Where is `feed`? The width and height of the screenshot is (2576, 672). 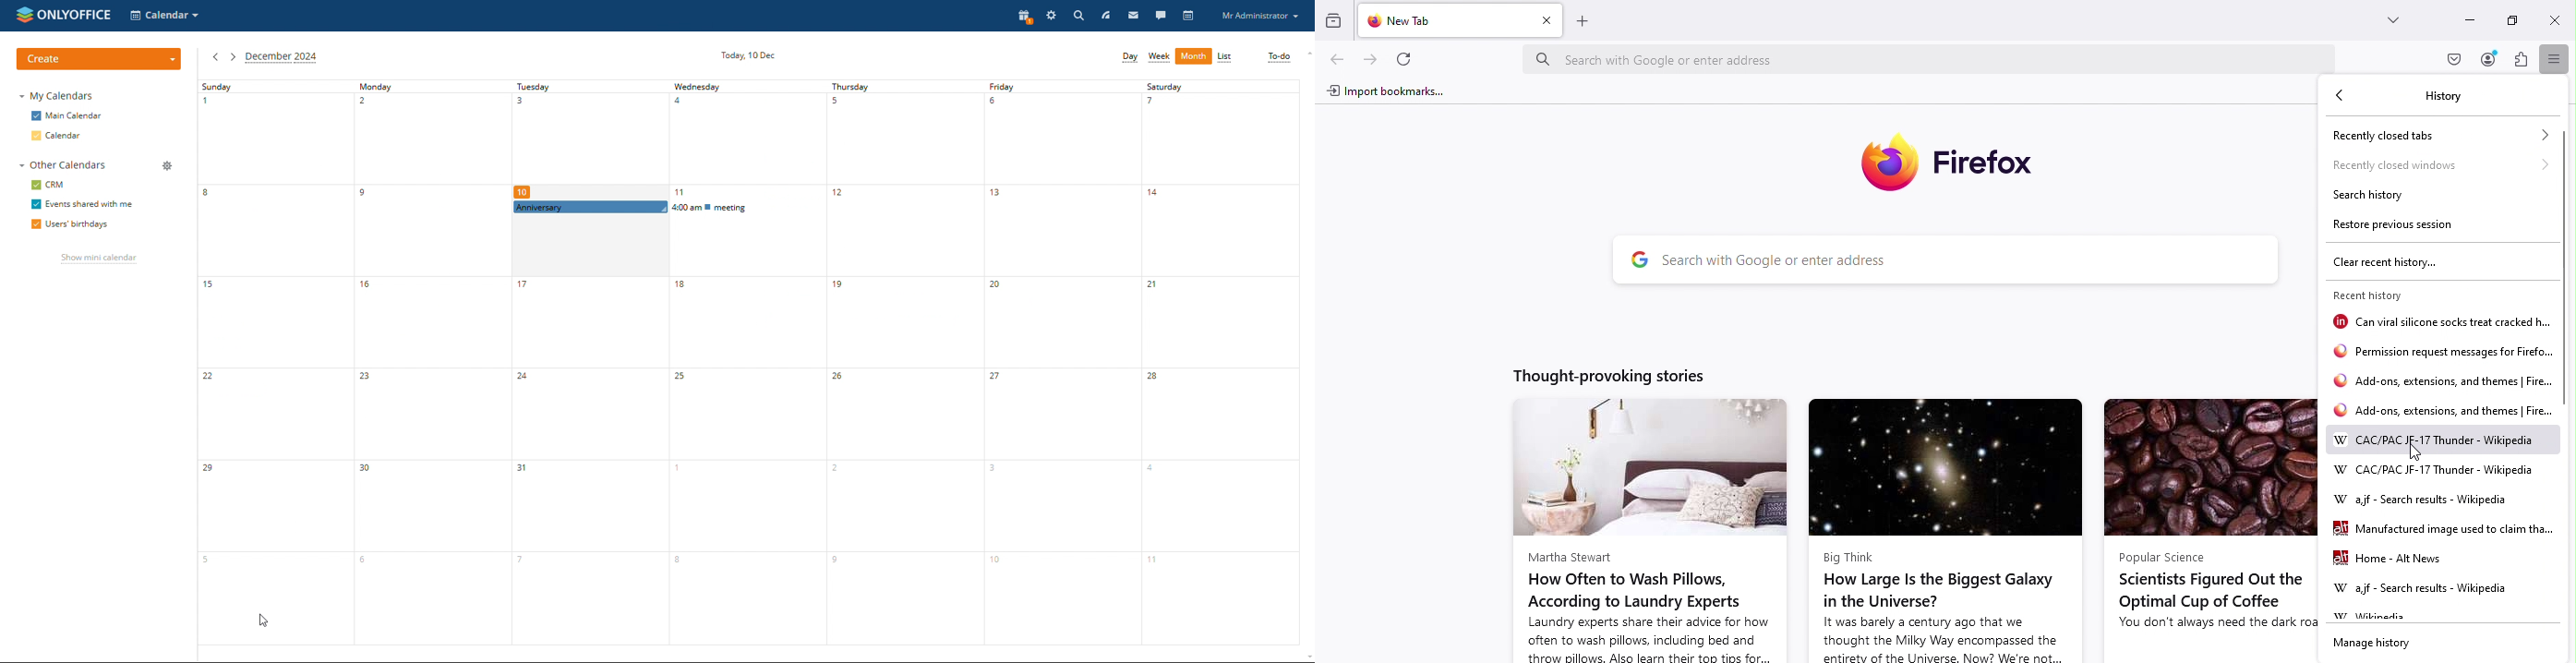 feed is located at coordinates (1107, 14).